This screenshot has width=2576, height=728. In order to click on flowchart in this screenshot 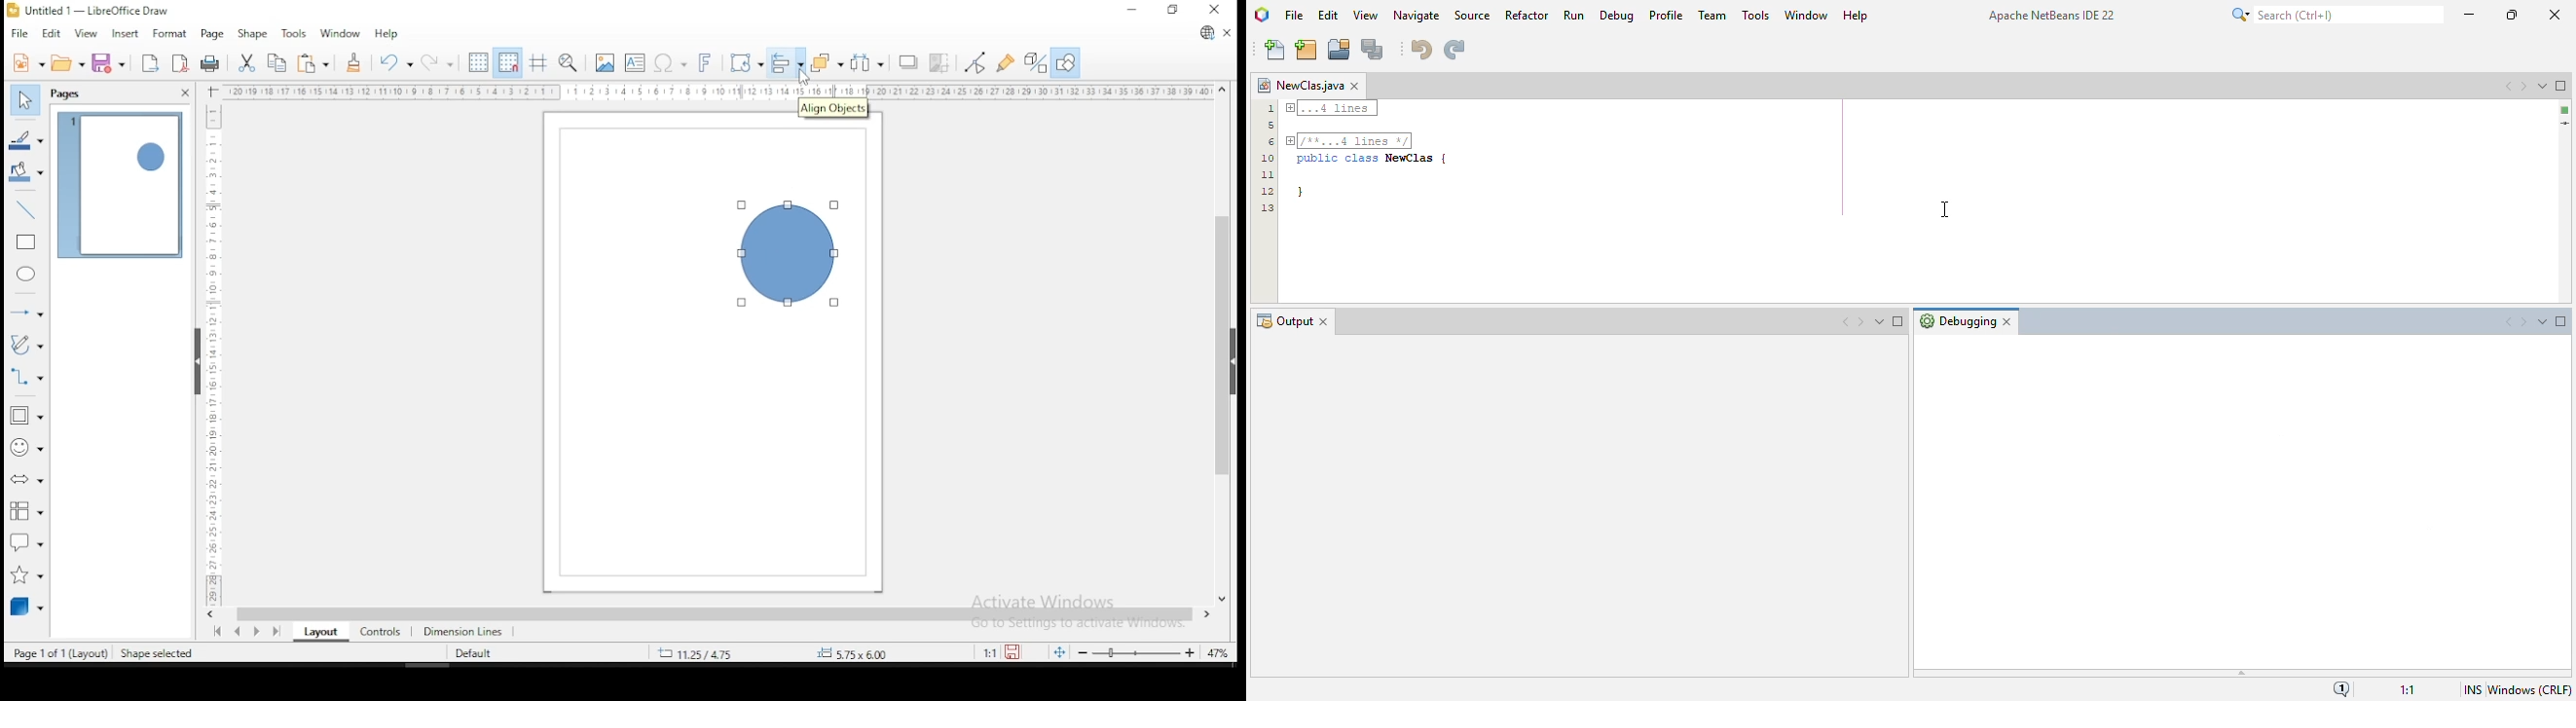, I will do `click(23, 511)`.